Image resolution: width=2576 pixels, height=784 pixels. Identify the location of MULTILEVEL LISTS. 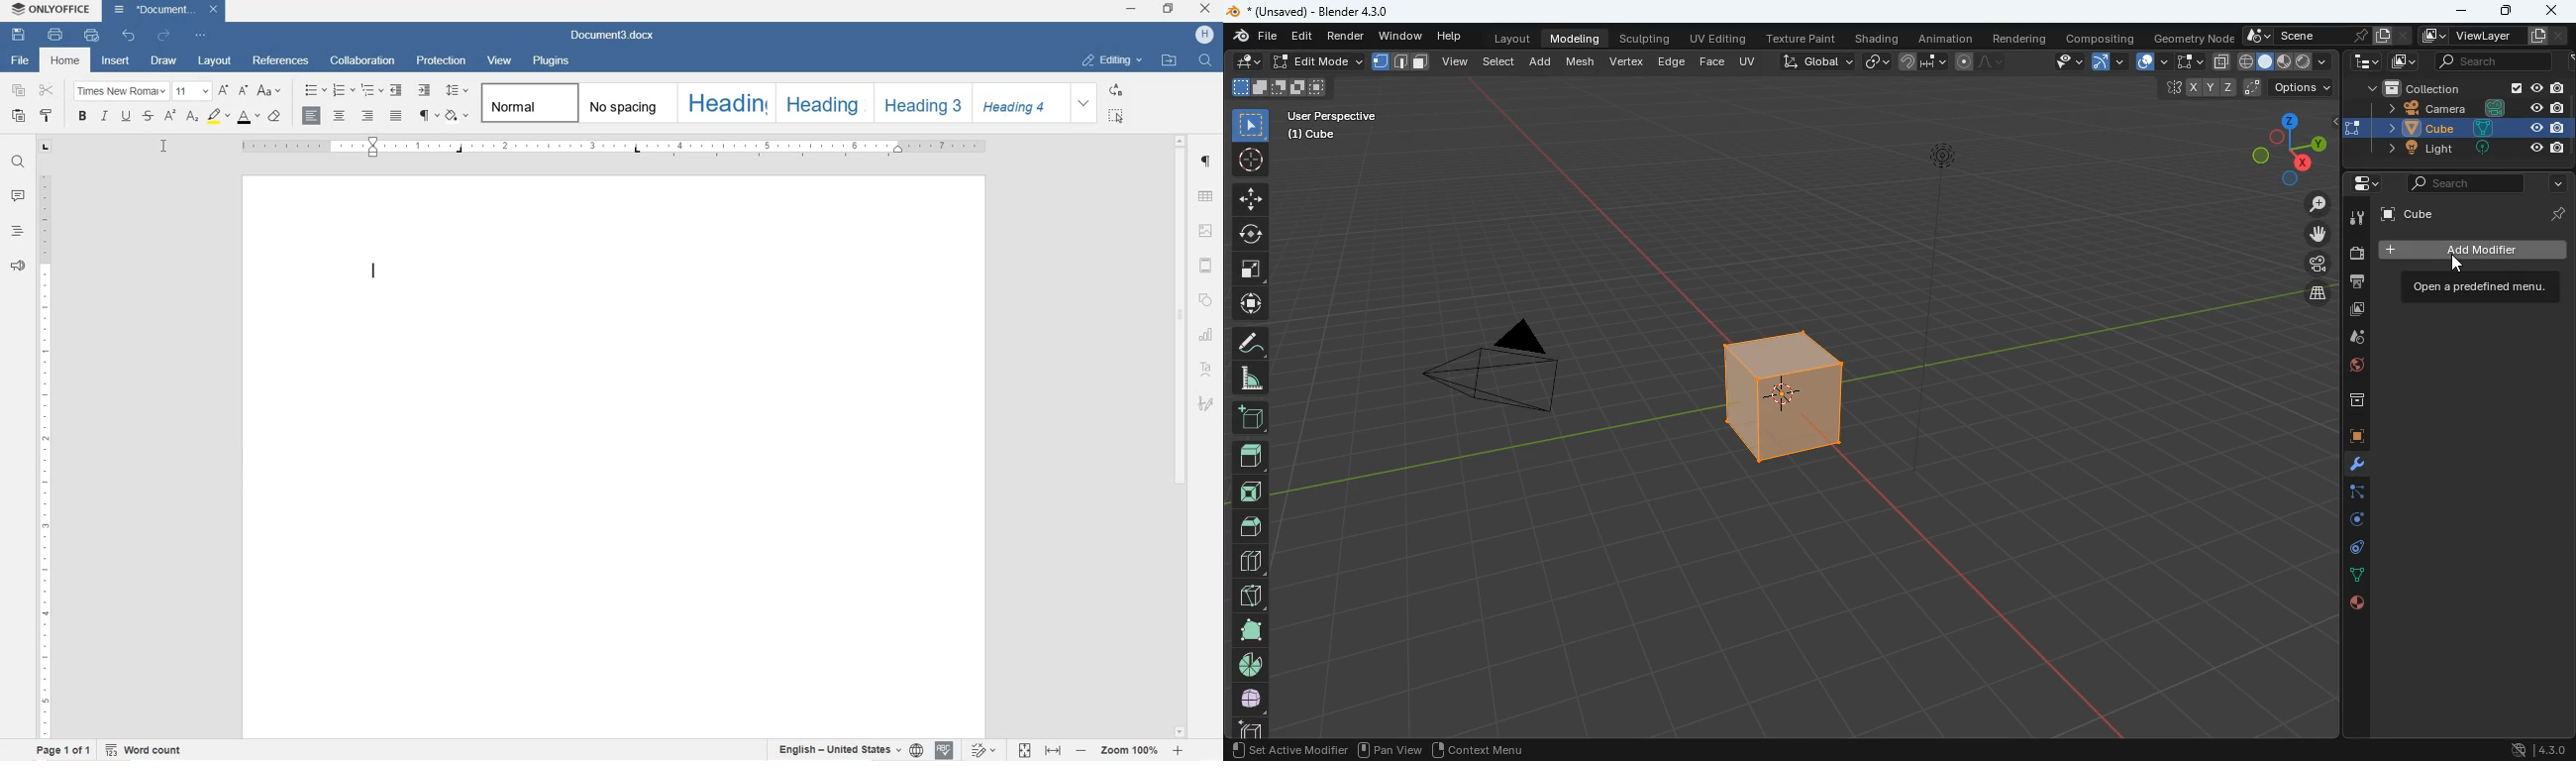
(370, 91).